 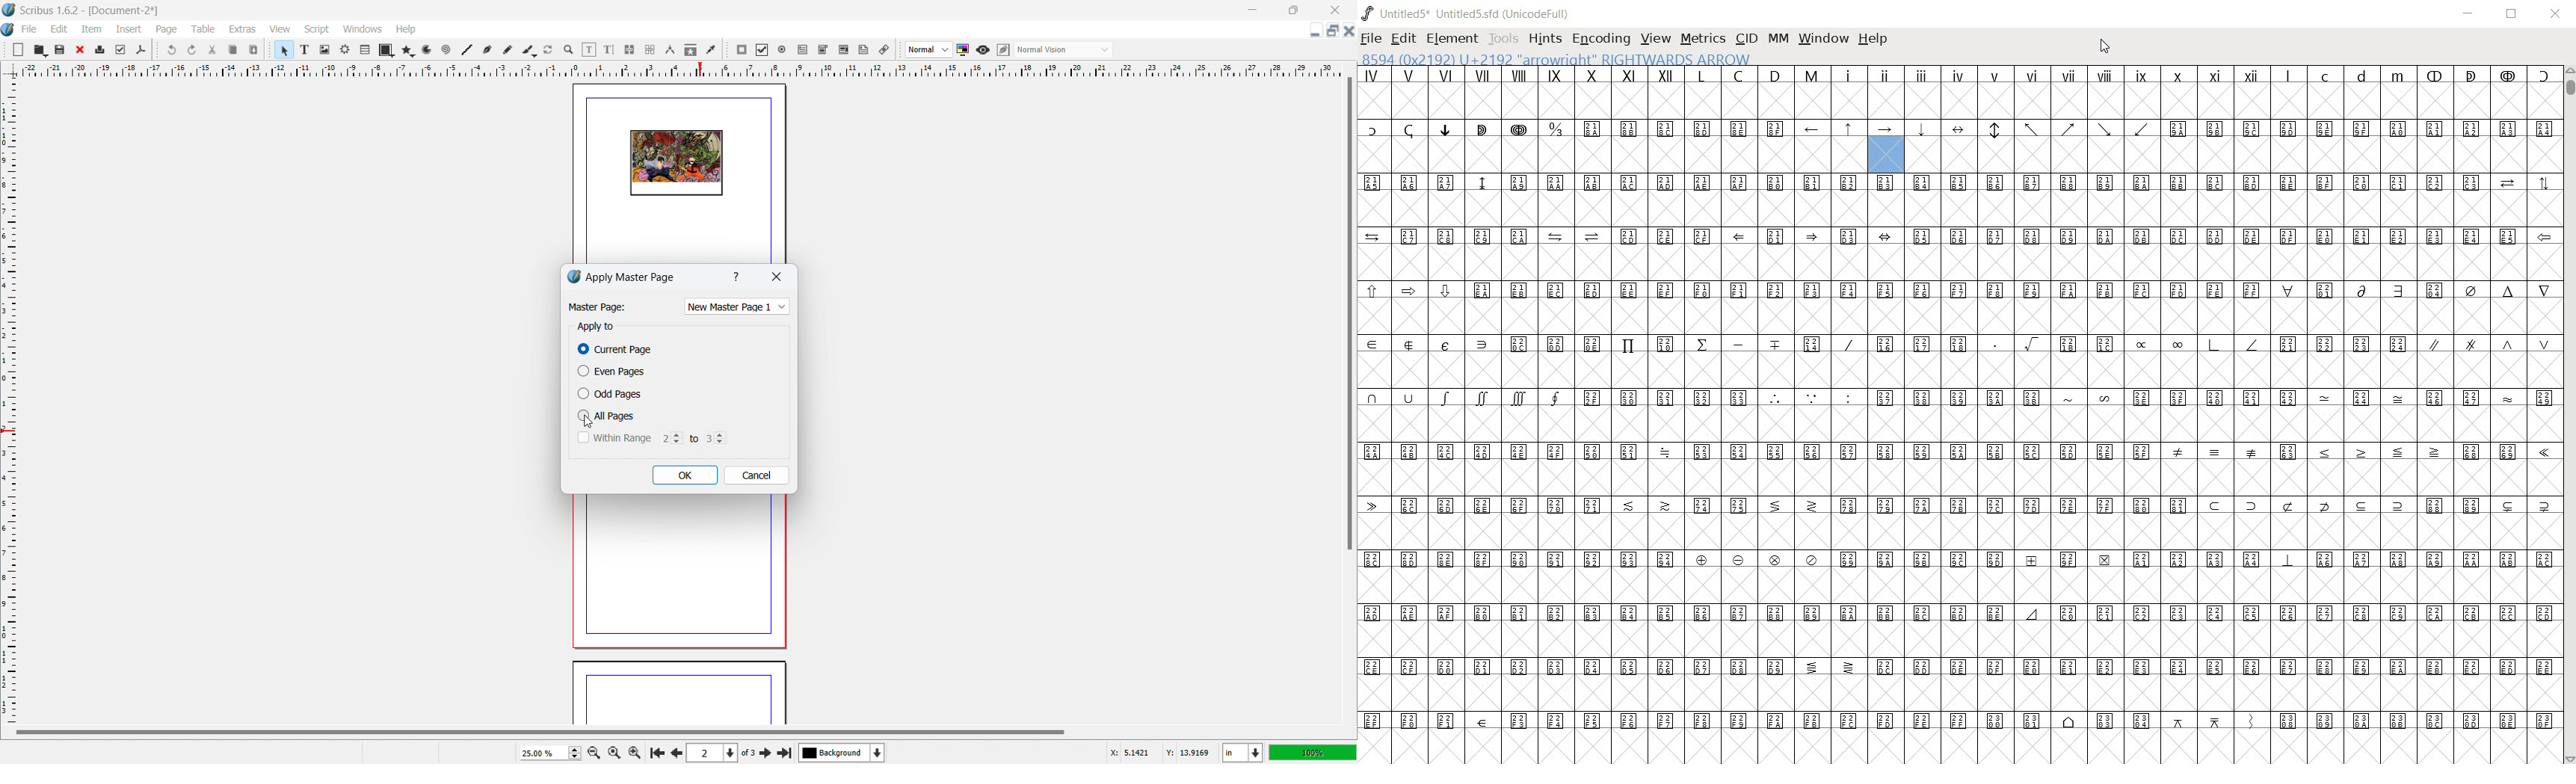 What do you see at coordinates (1244, 753) in the screenshot?
I see `unit of measurement` at bounding box center [1244, 753].